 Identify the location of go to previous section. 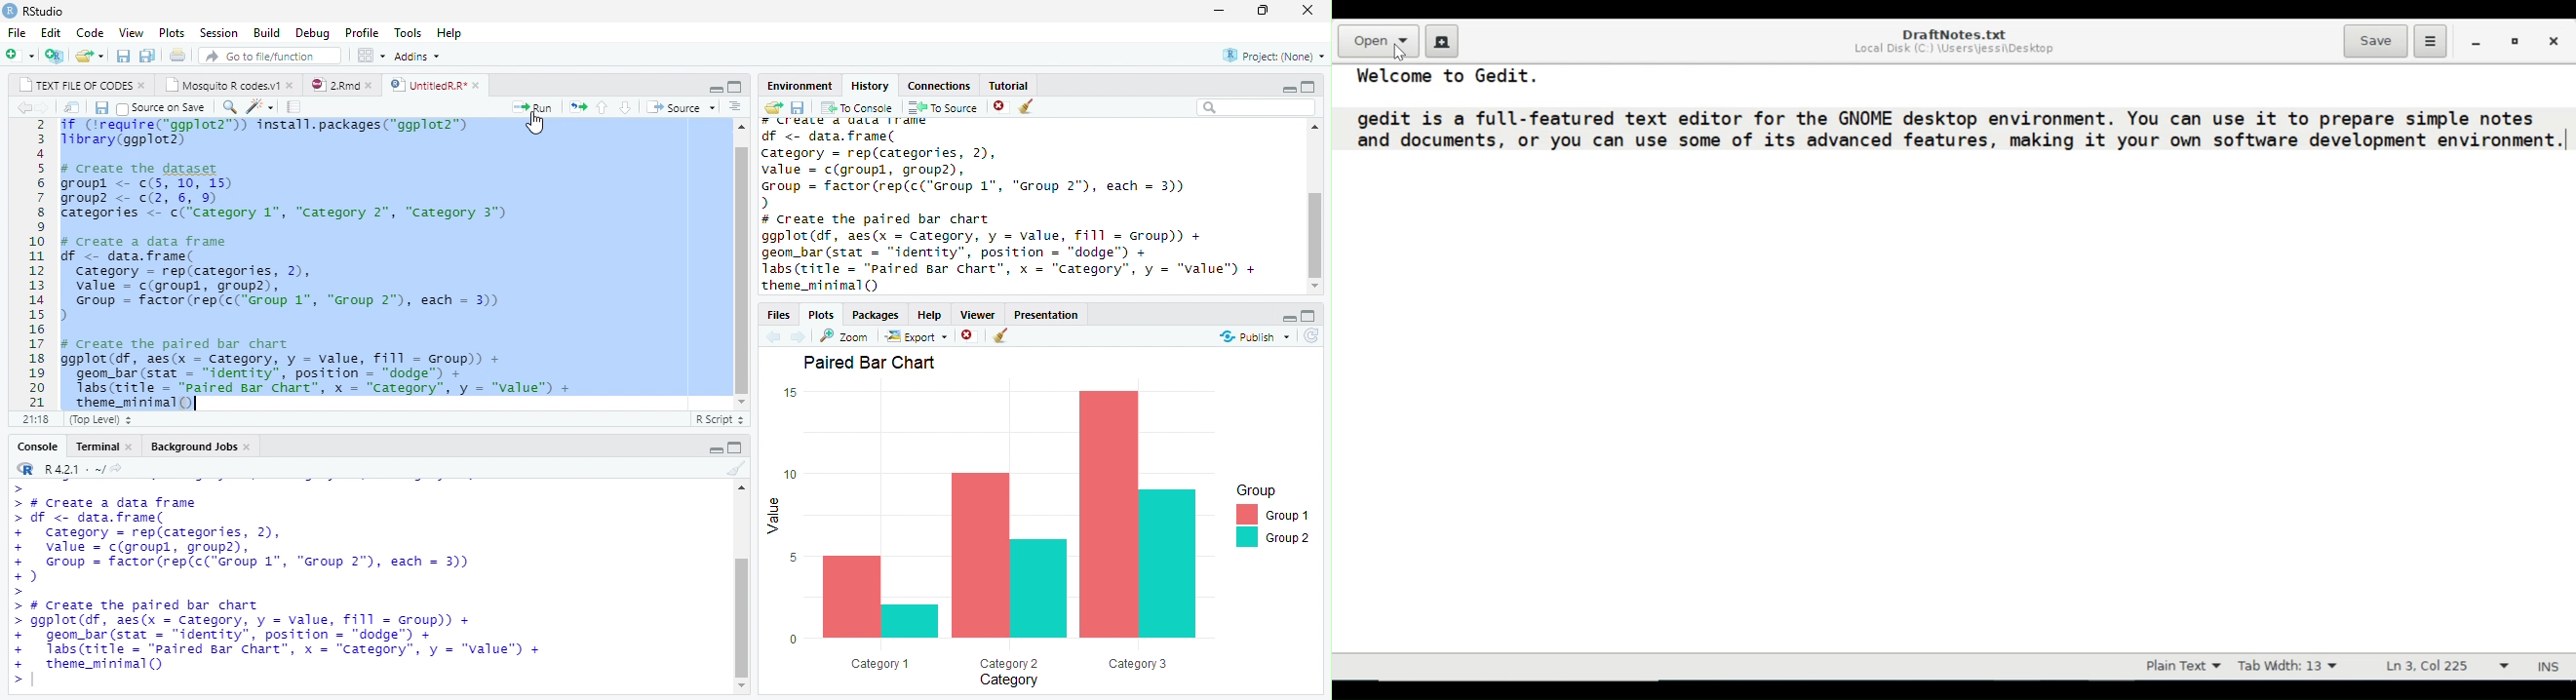
(604, 107).